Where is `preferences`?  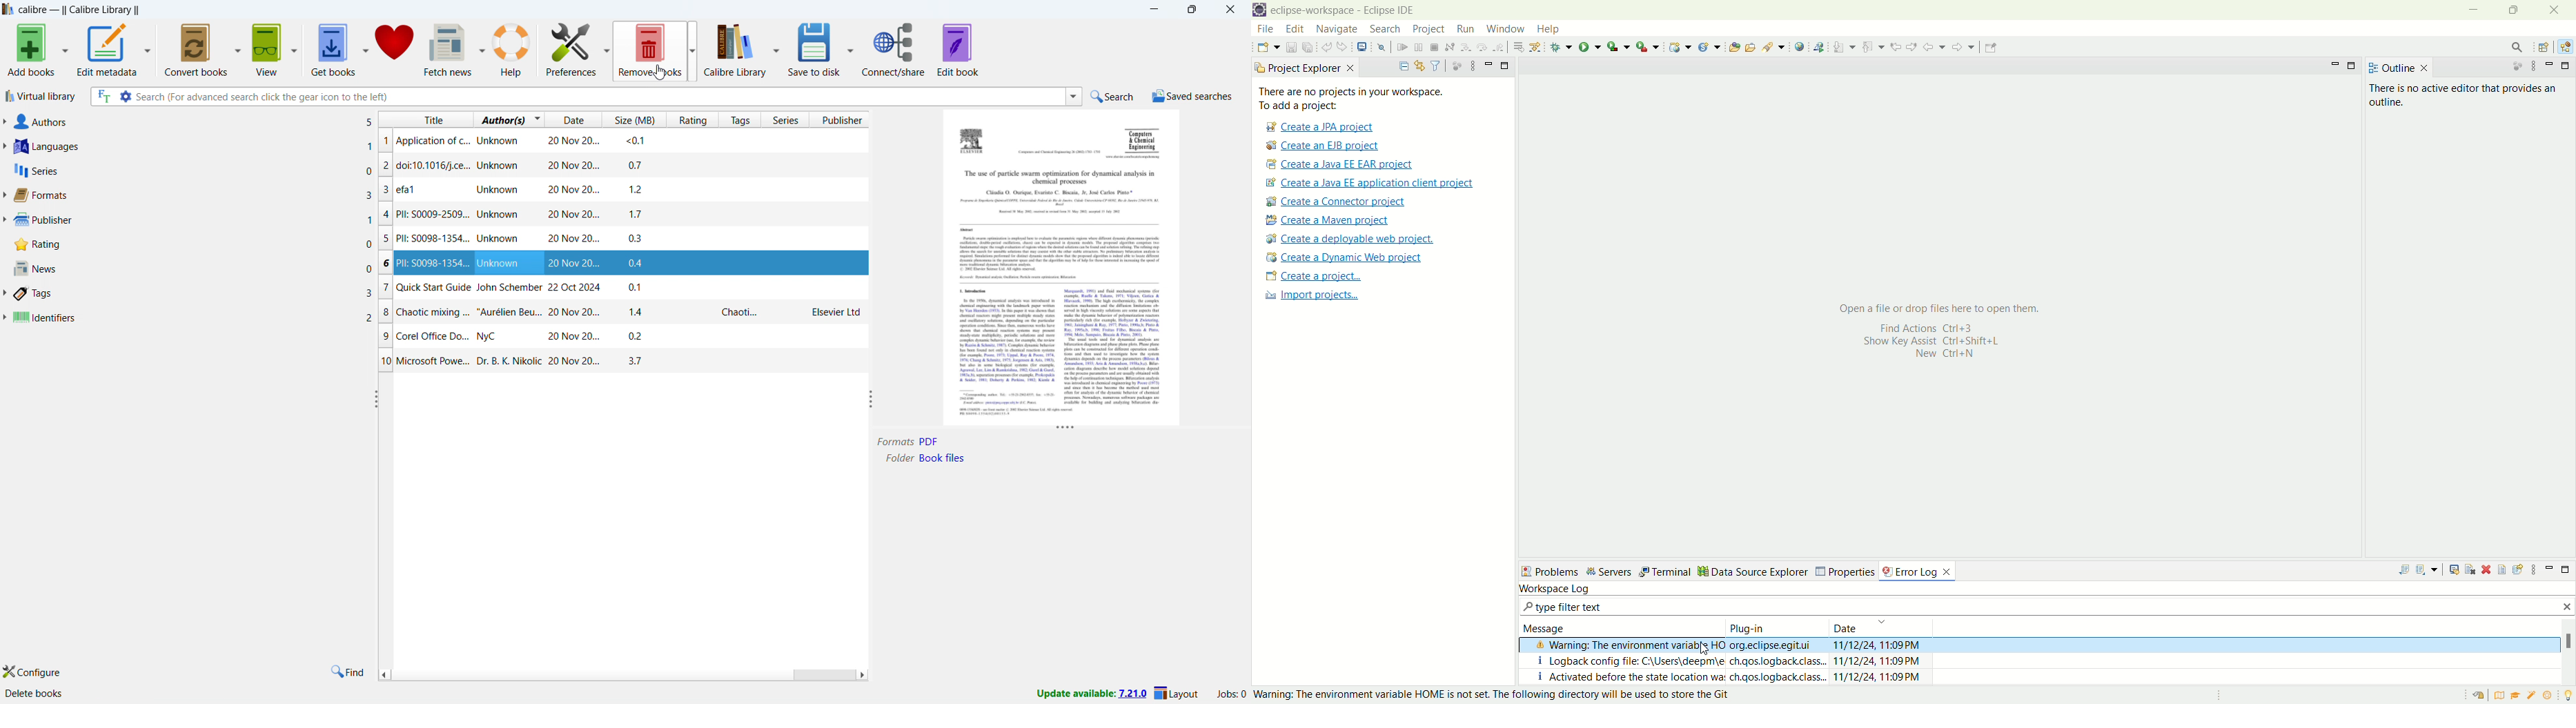
preferences is located at coordinates (570, 48).